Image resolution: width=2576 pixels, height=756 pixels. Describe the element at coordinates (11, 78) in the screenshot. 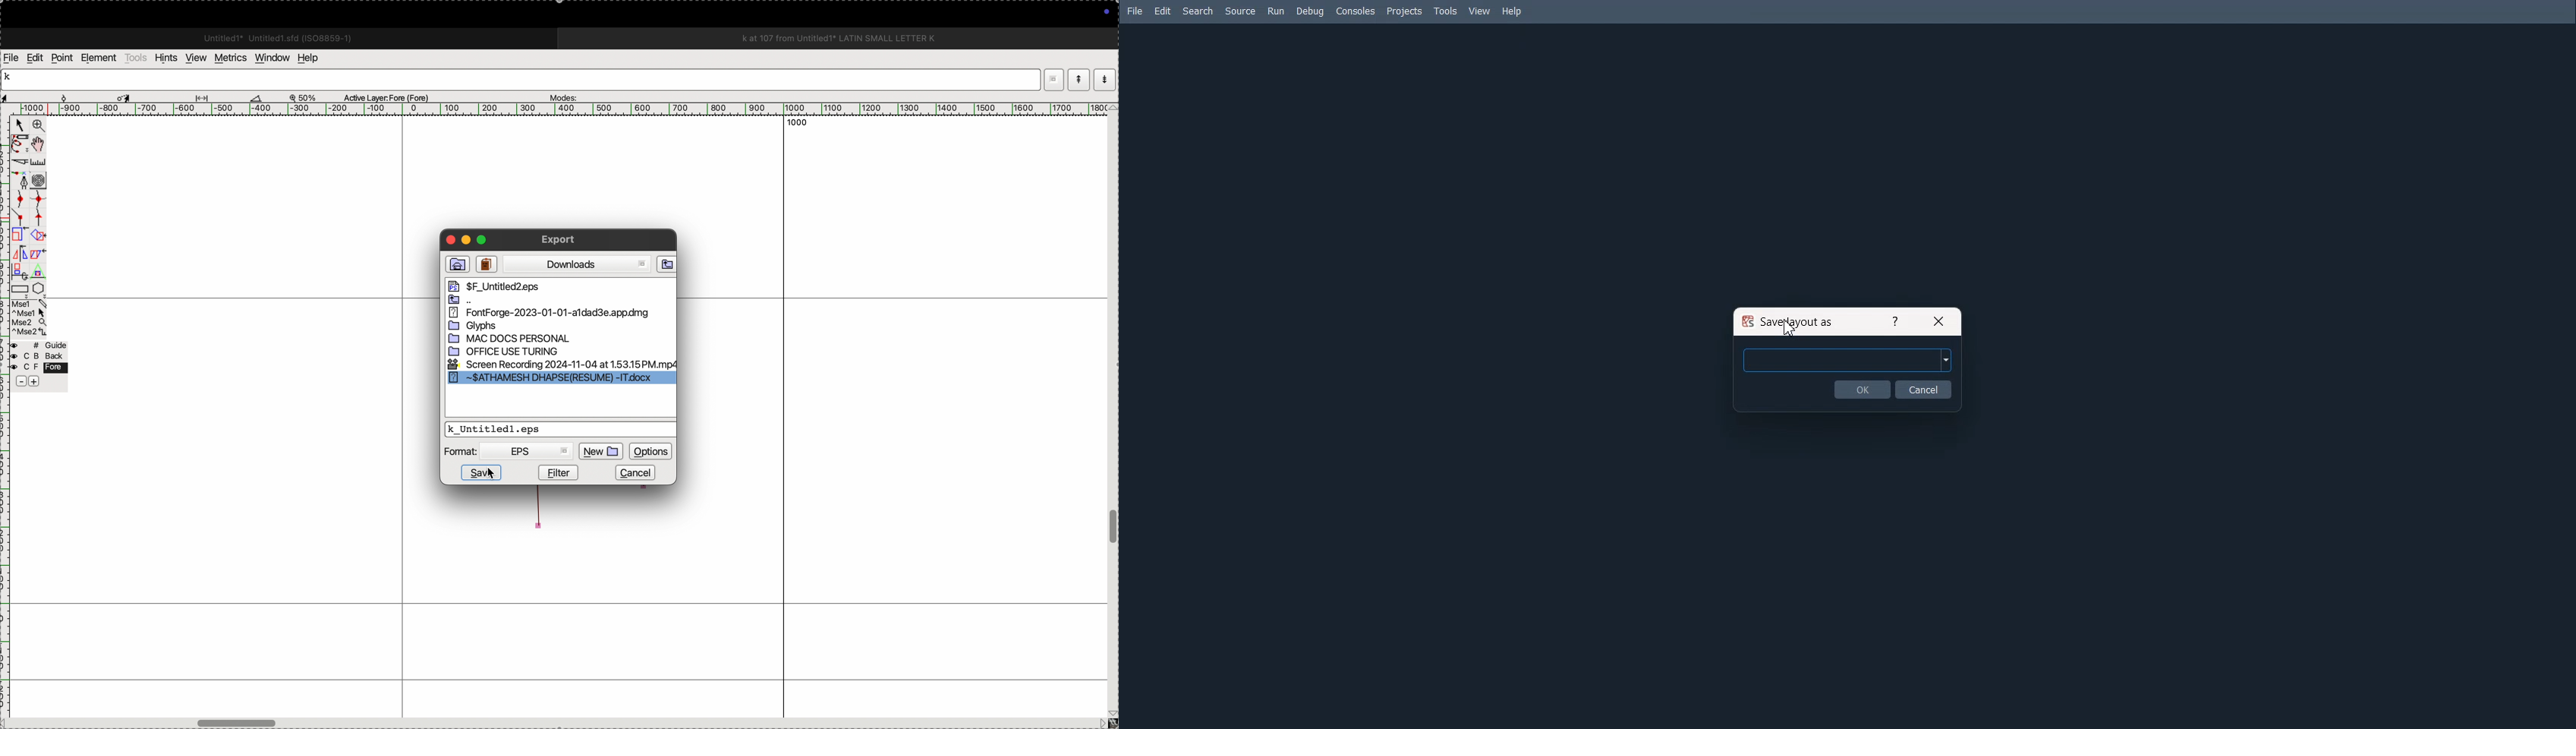

I see `K` at that location.